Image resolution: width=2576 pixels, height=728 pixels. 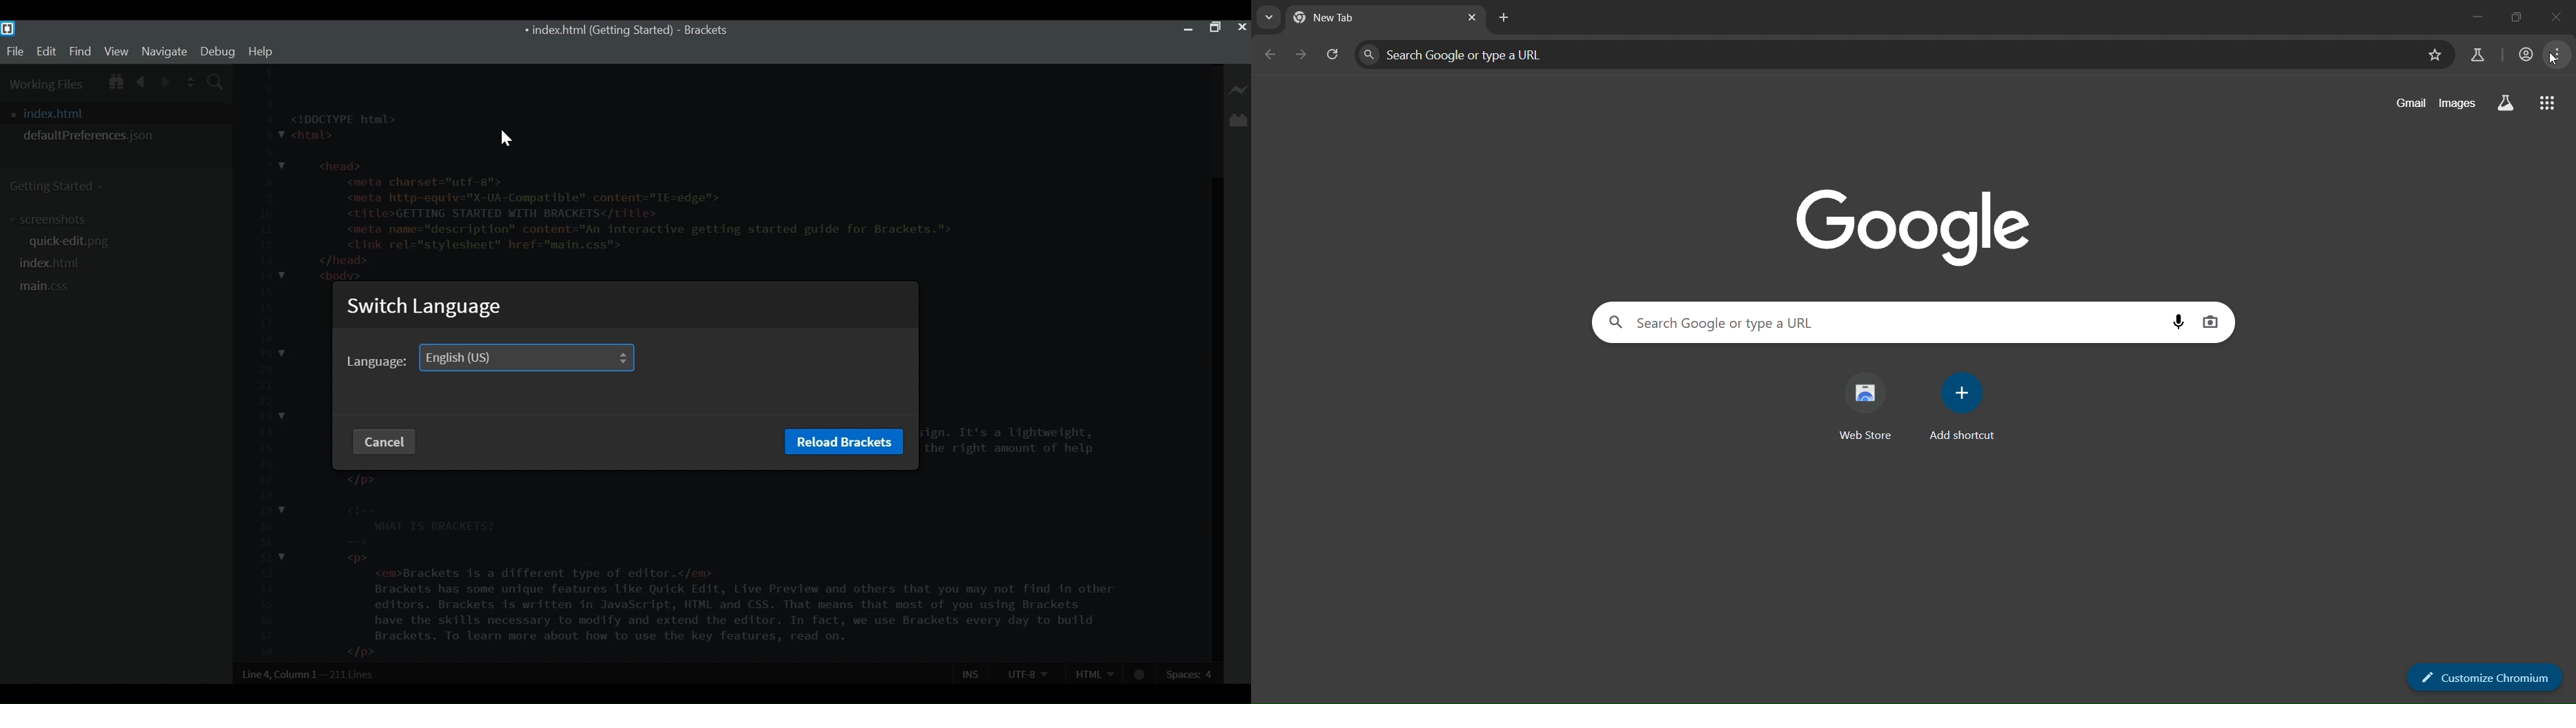 I want to click on Show in File Tree, so click(x=115, y=80).